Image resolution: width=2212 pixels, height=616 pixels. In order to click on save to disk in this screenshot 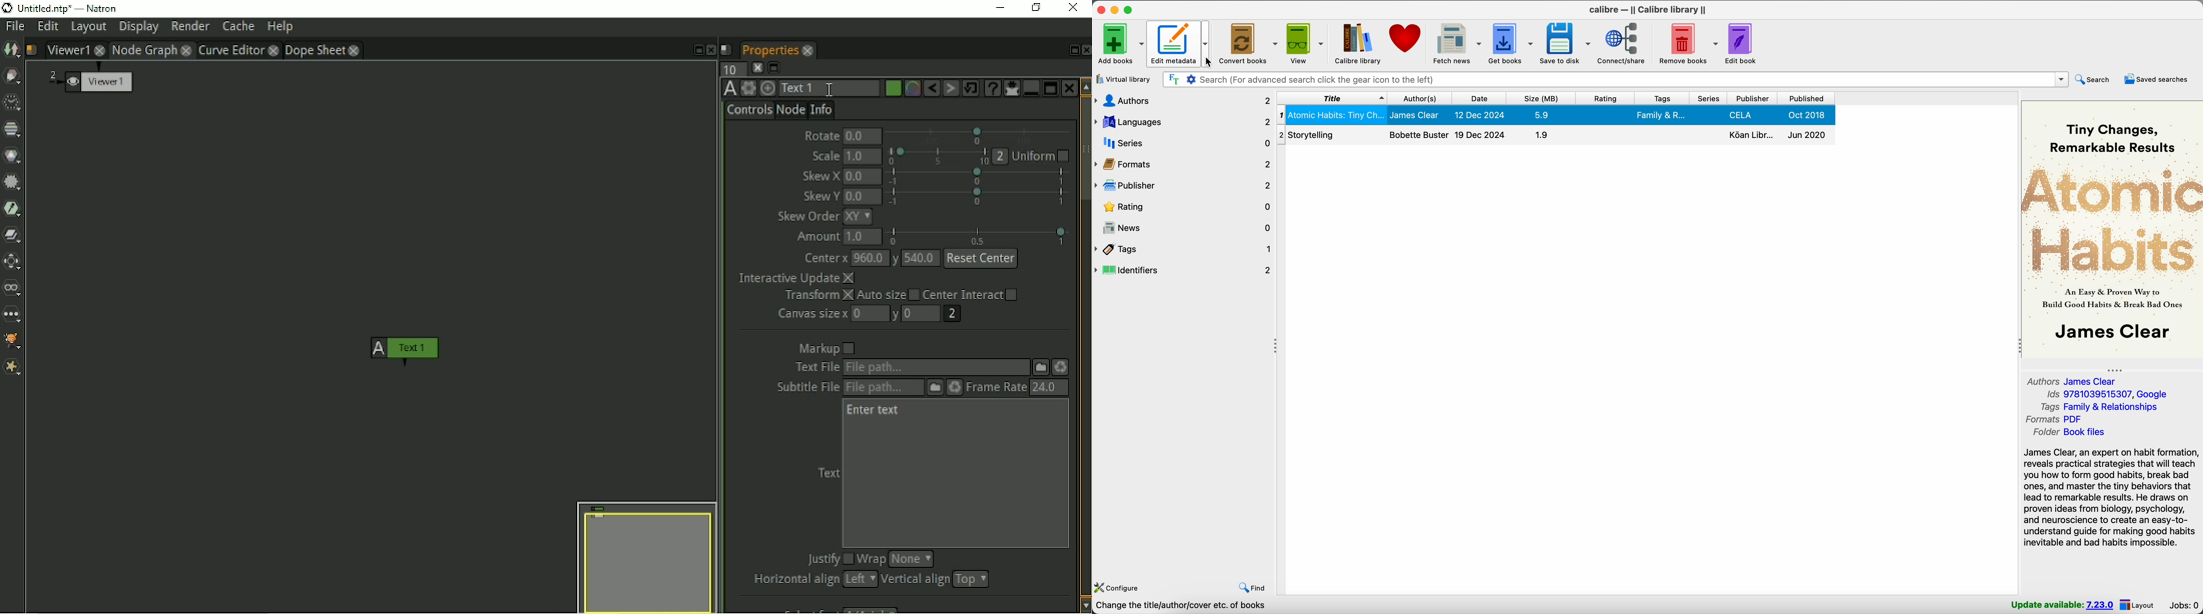, I will do `click(1566, 43)`.